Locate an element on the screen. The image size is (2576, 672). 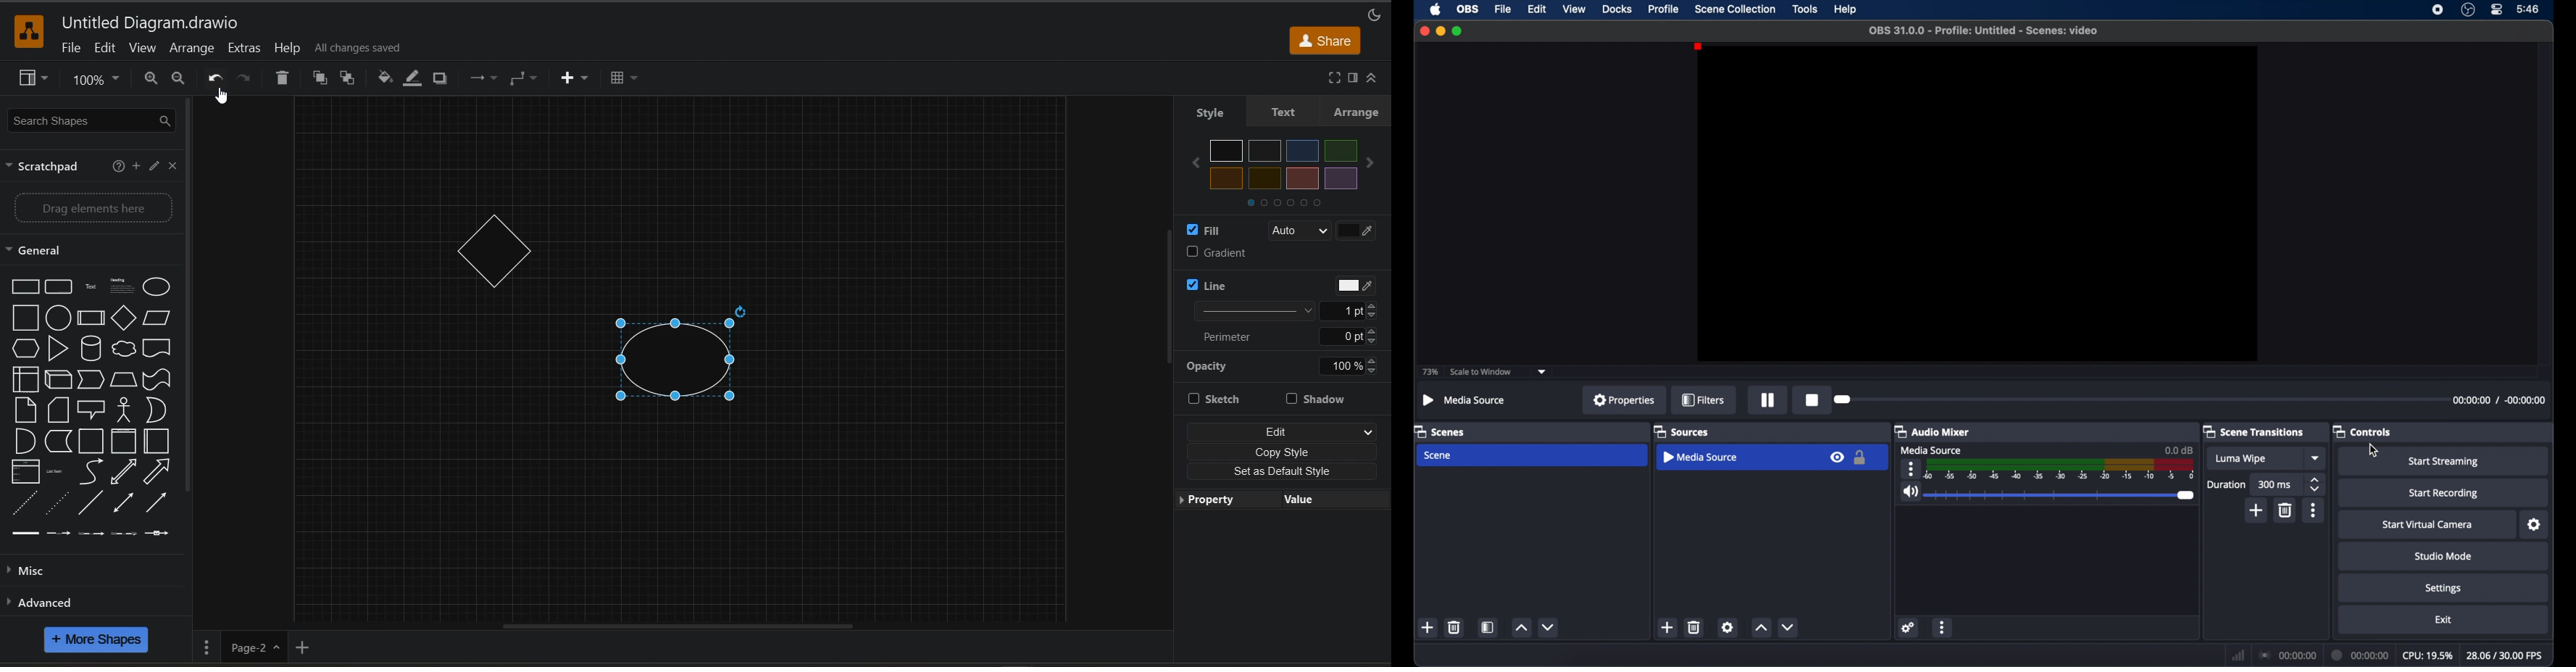
more options is located at coordinates (2314, 510).